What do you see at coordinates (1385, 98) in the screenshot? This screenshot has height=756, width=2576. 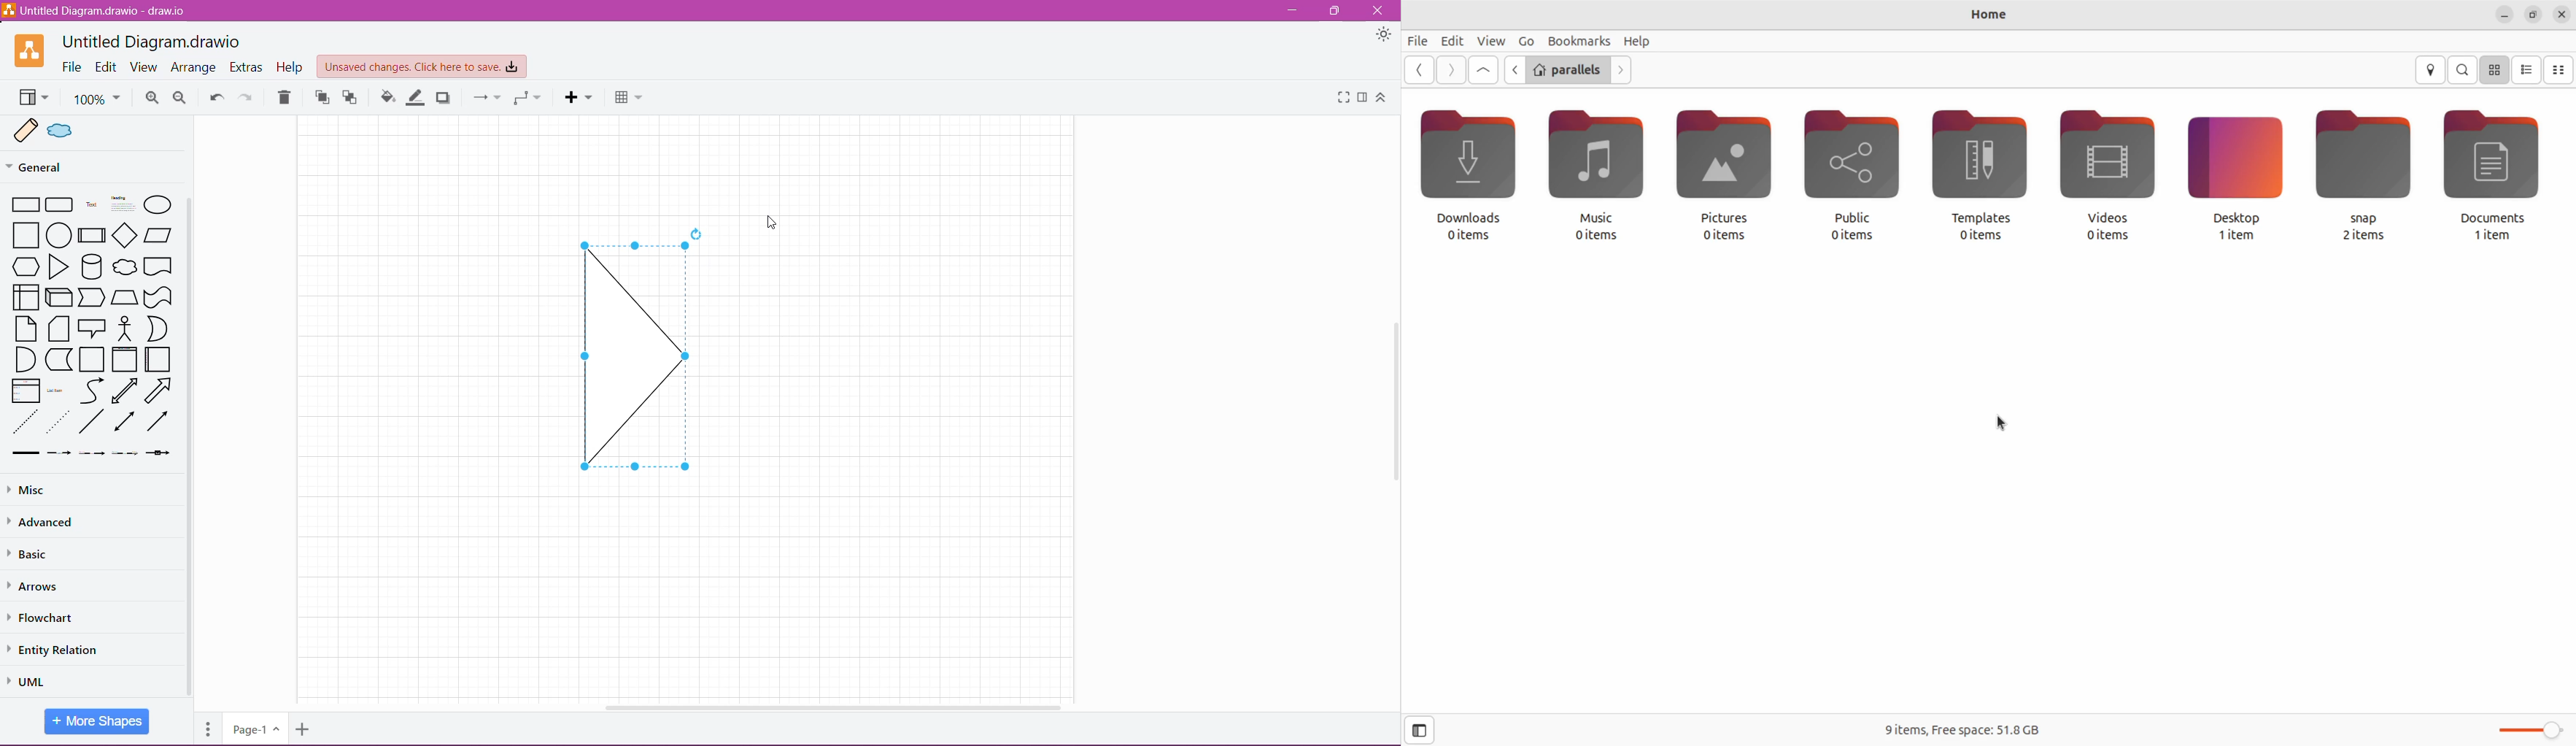 I see `Expand/Collapse` at bounding box center [1385, 98].